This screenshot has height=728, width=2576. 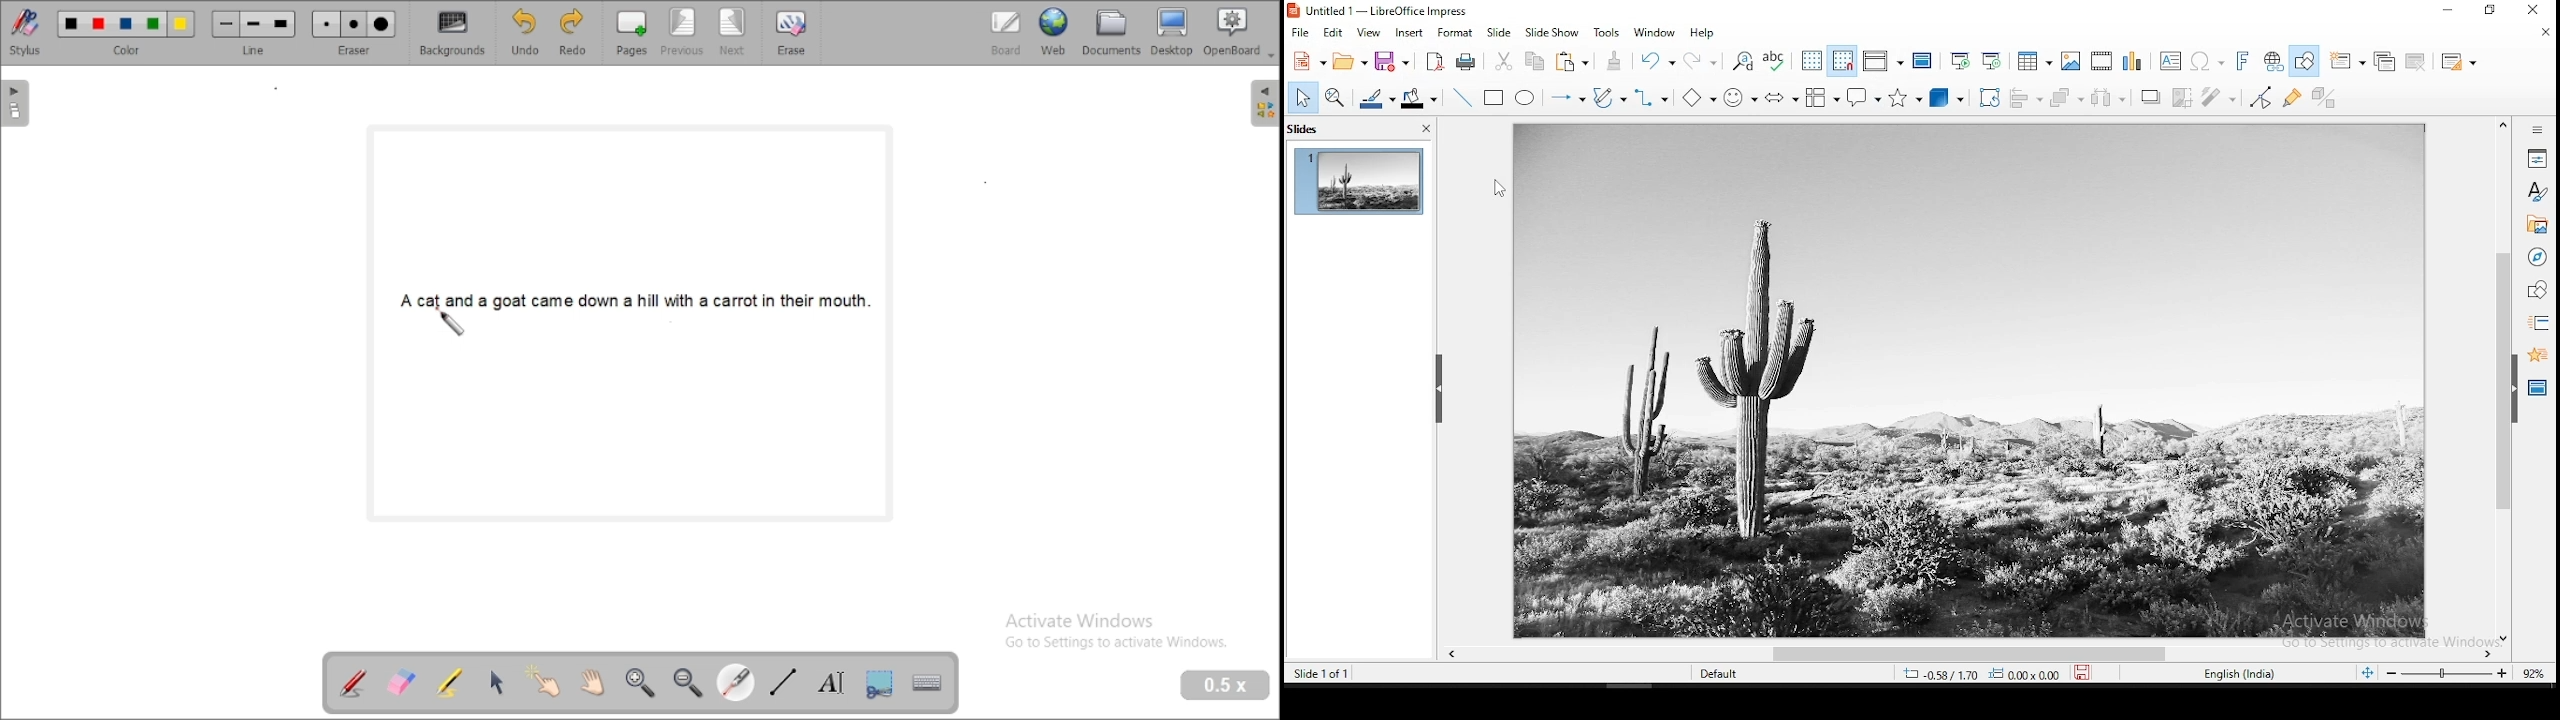 I want to click on slide of 1 of 1, so click(x=1323, y=673).